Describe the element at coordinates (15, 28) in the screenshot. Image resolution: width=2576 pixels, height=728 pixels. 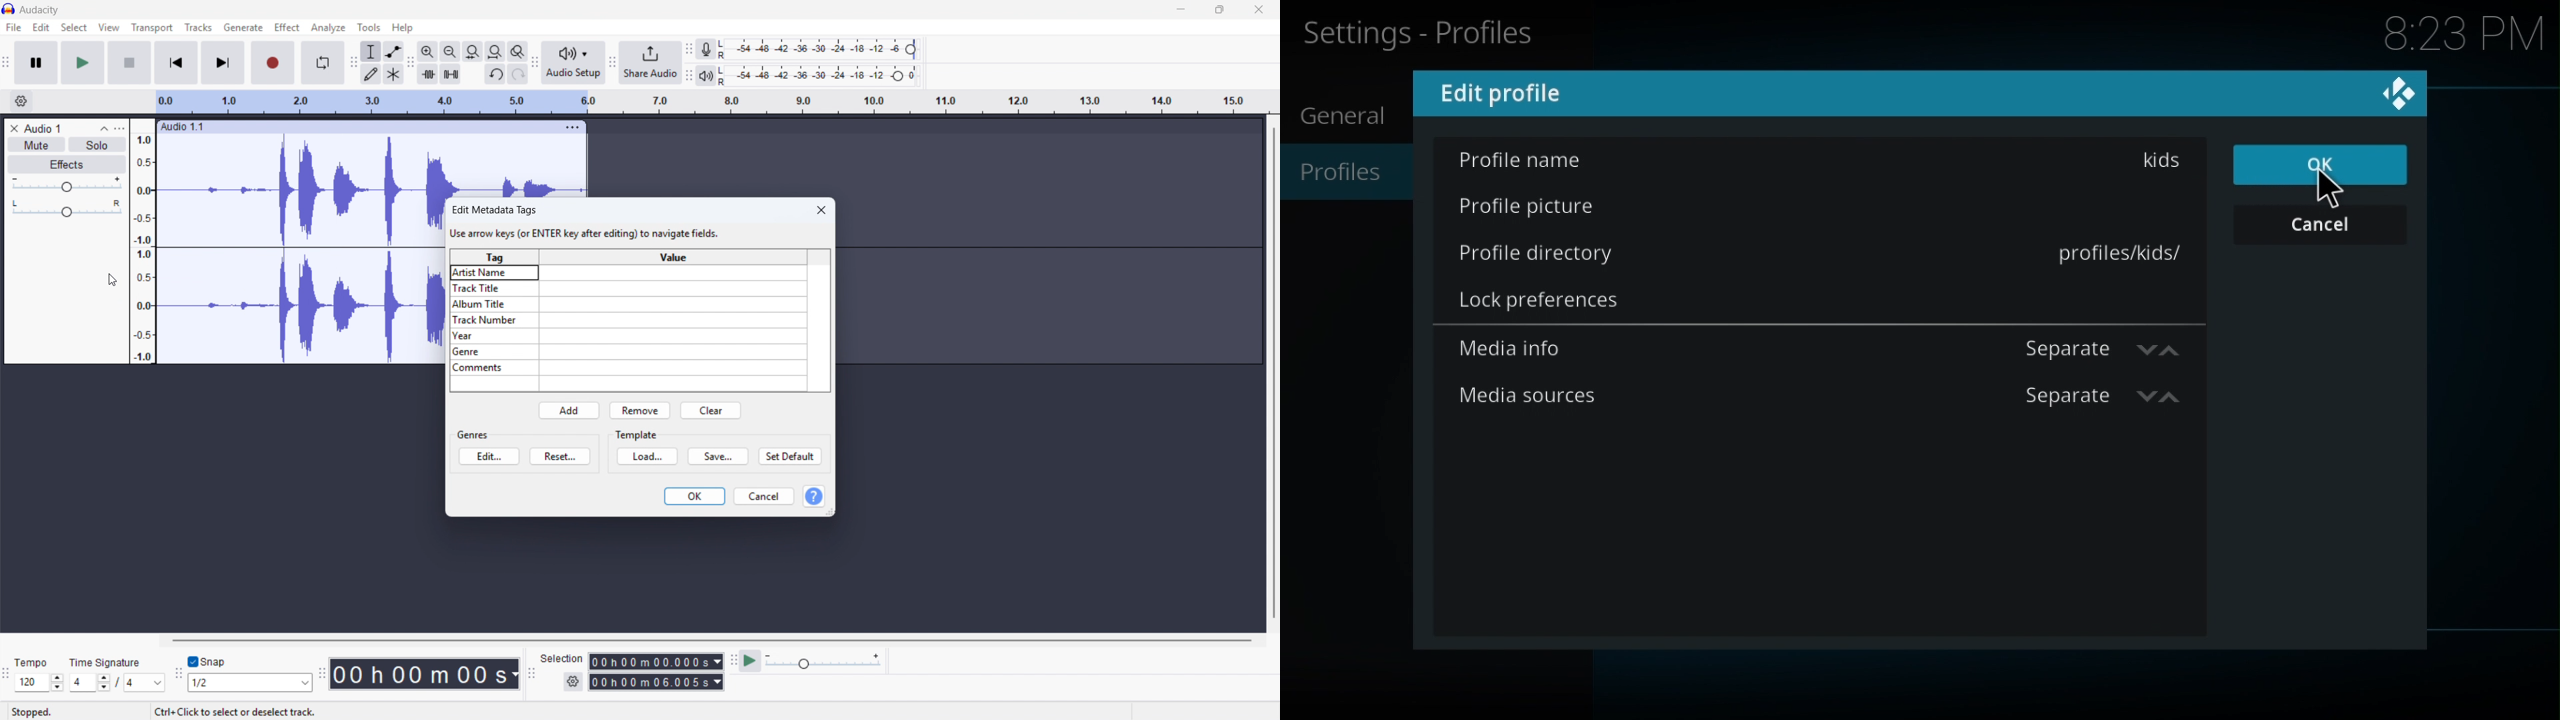
I see `file` at that location.